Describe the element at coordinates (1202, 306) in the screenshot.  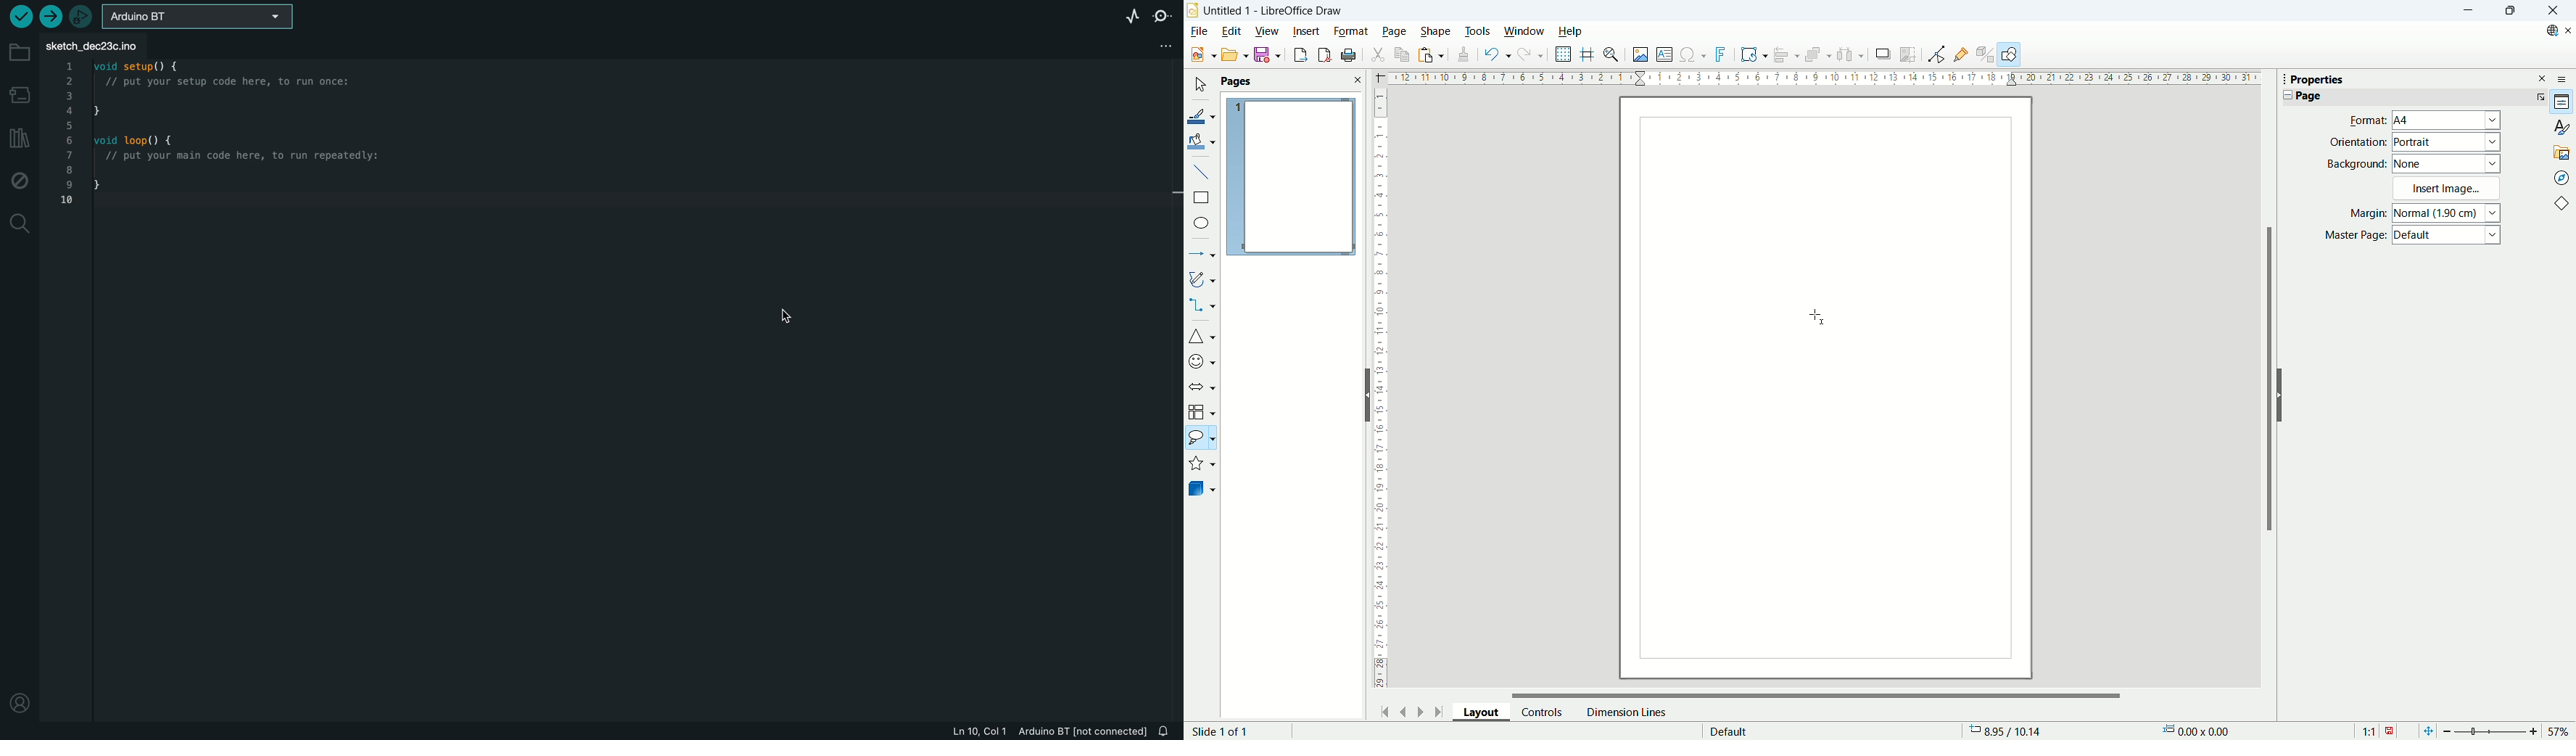
I see `connectors` at that location.